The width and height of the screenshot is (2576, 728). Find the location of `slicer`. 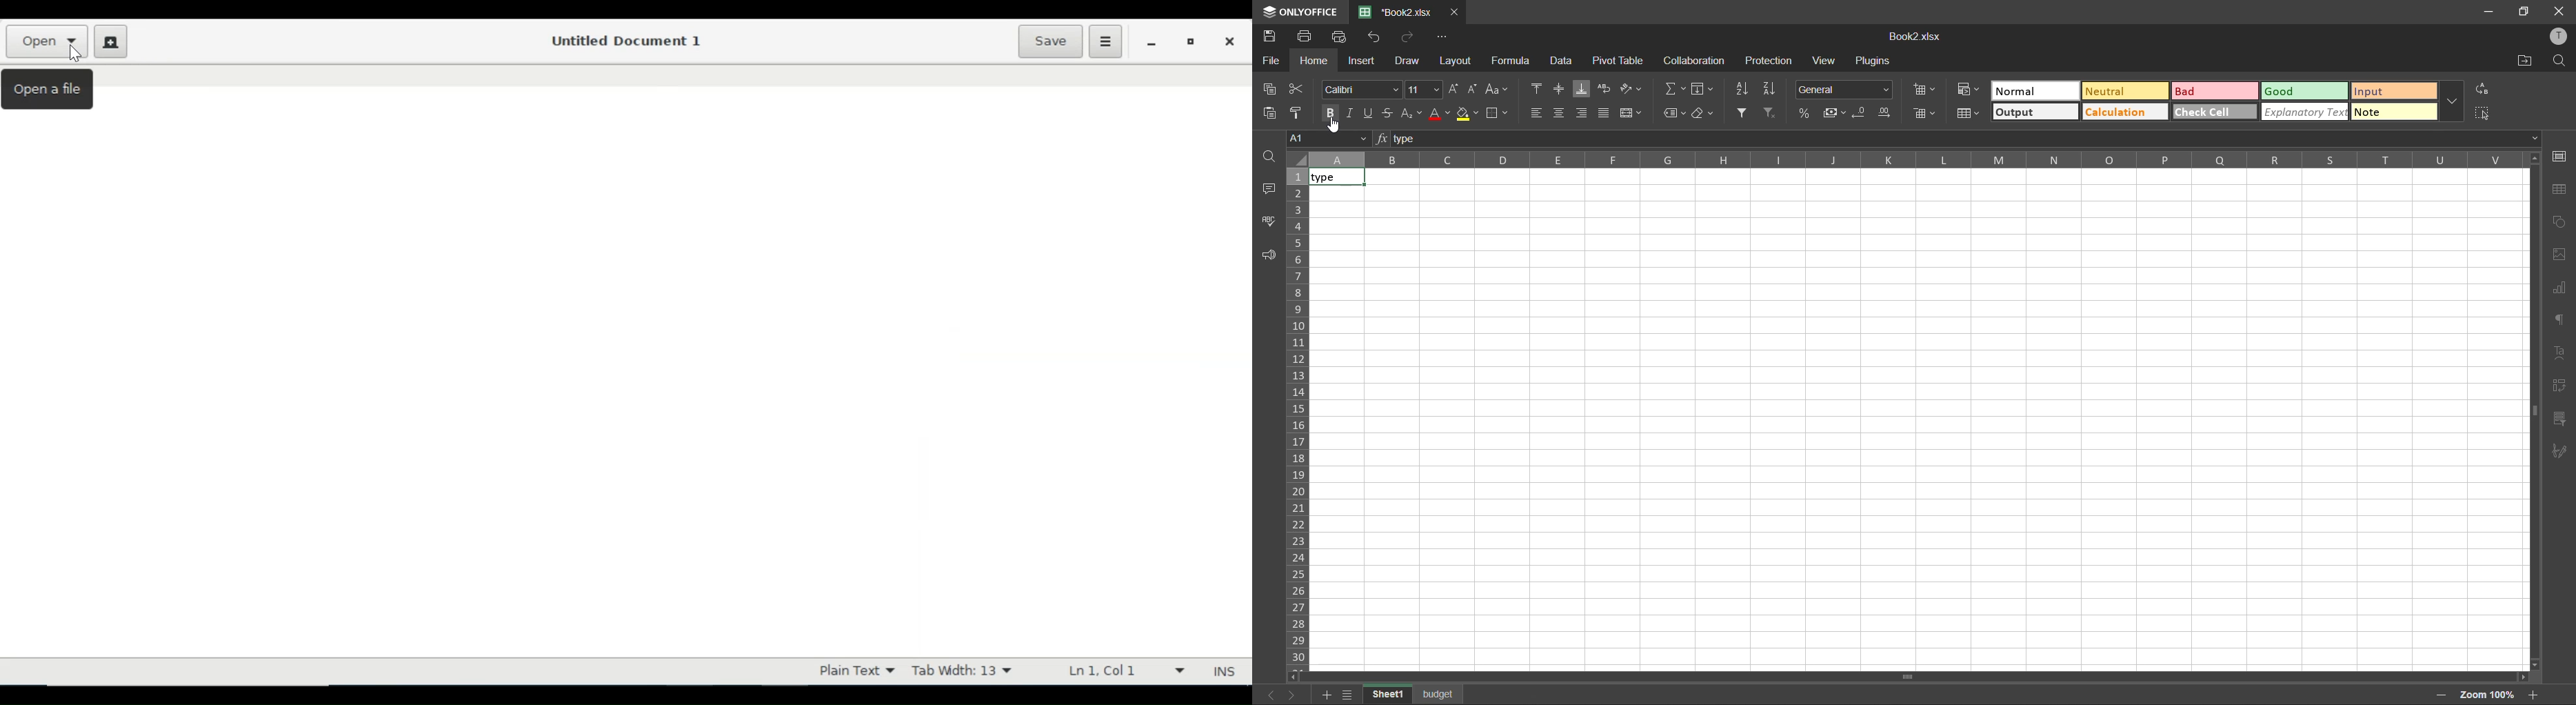

slicer is located at coordinates (2559, 421).